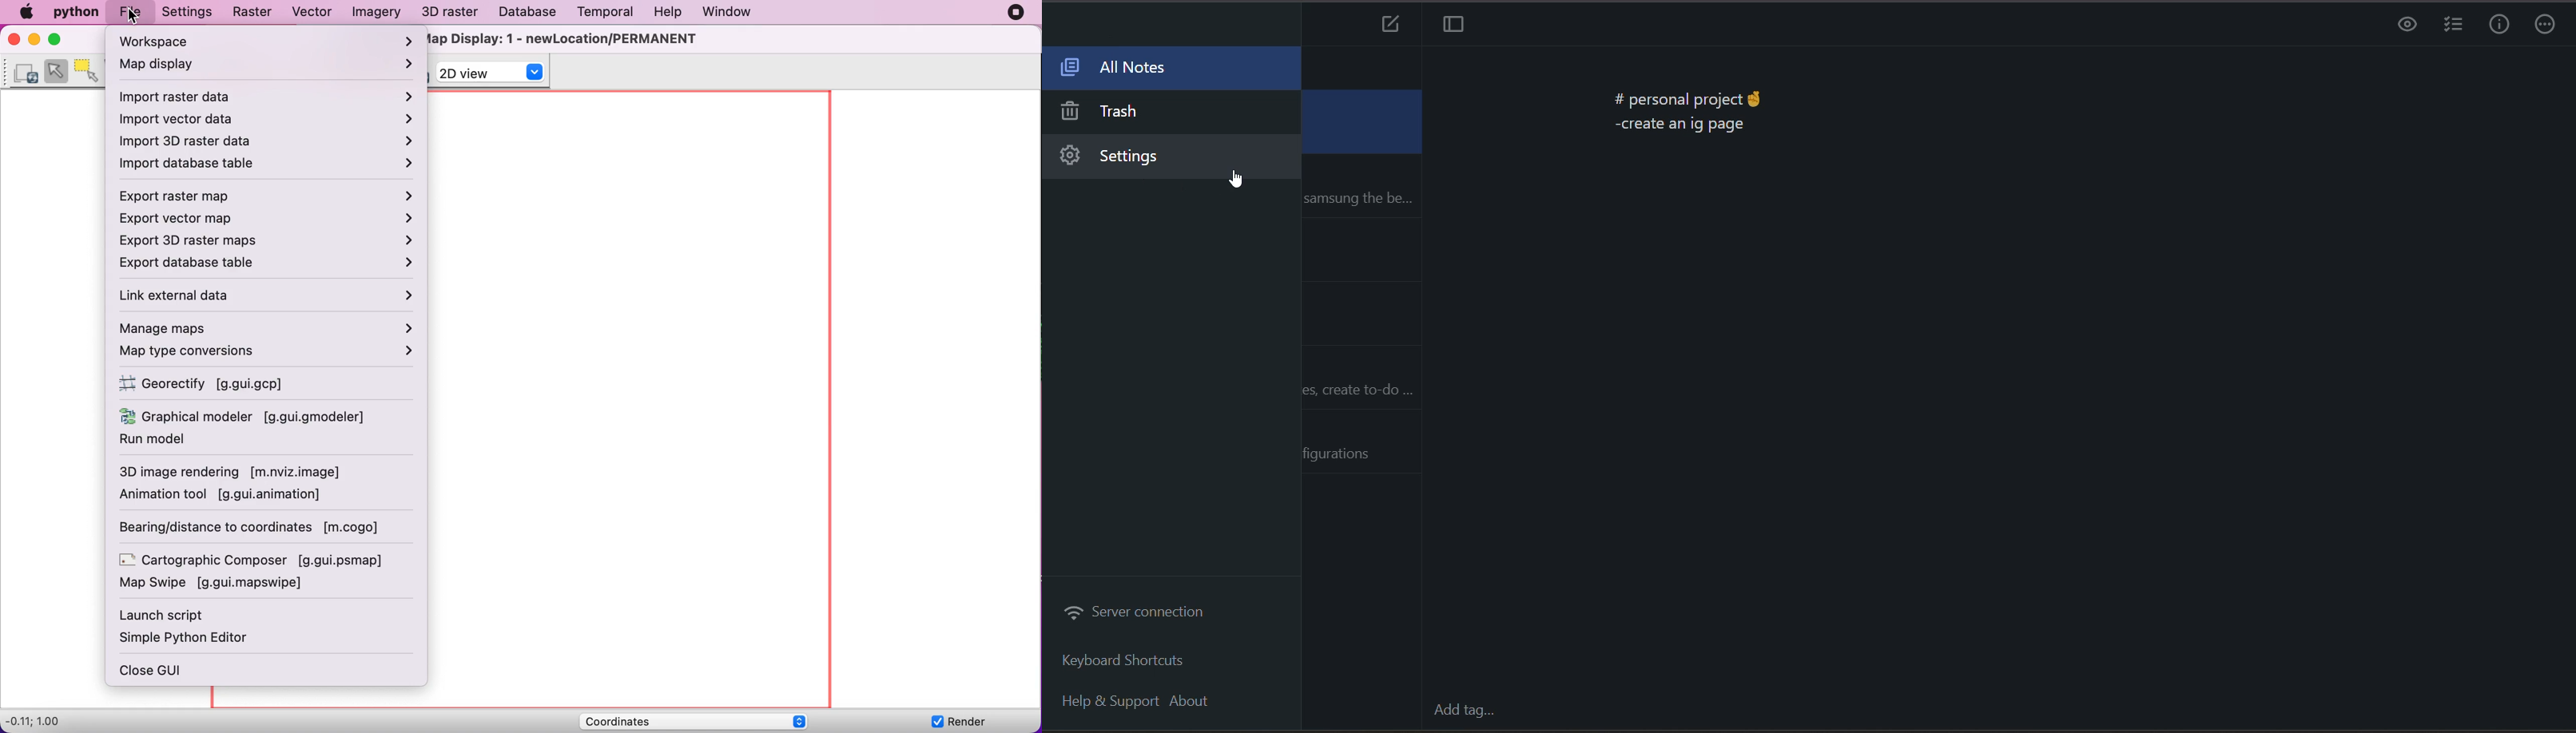  What do you see at coordinates (1454, 25) in the screenshot?
I see `toggle focus mode` at bounding box center [1454, 25].